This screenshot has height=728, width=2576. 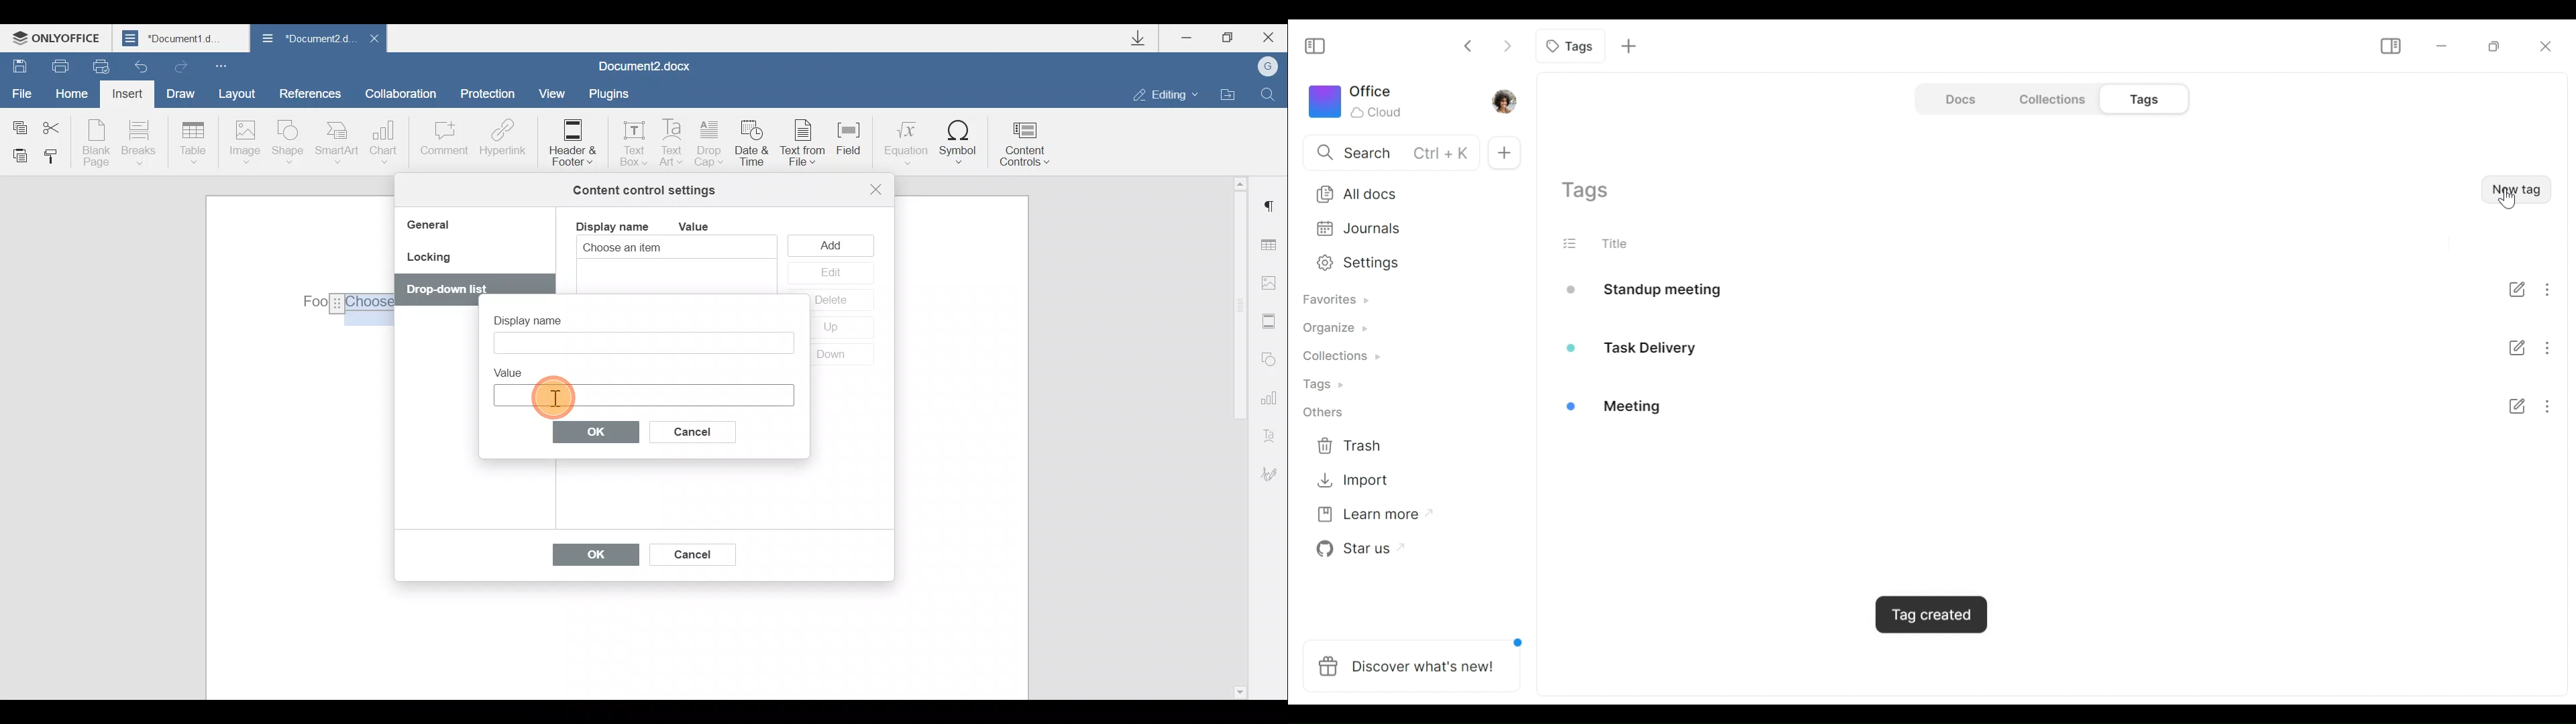 What do you see at coordinates (806, 144) in the screenshot?
I see `Text from file` at bounding box center [806, 144].